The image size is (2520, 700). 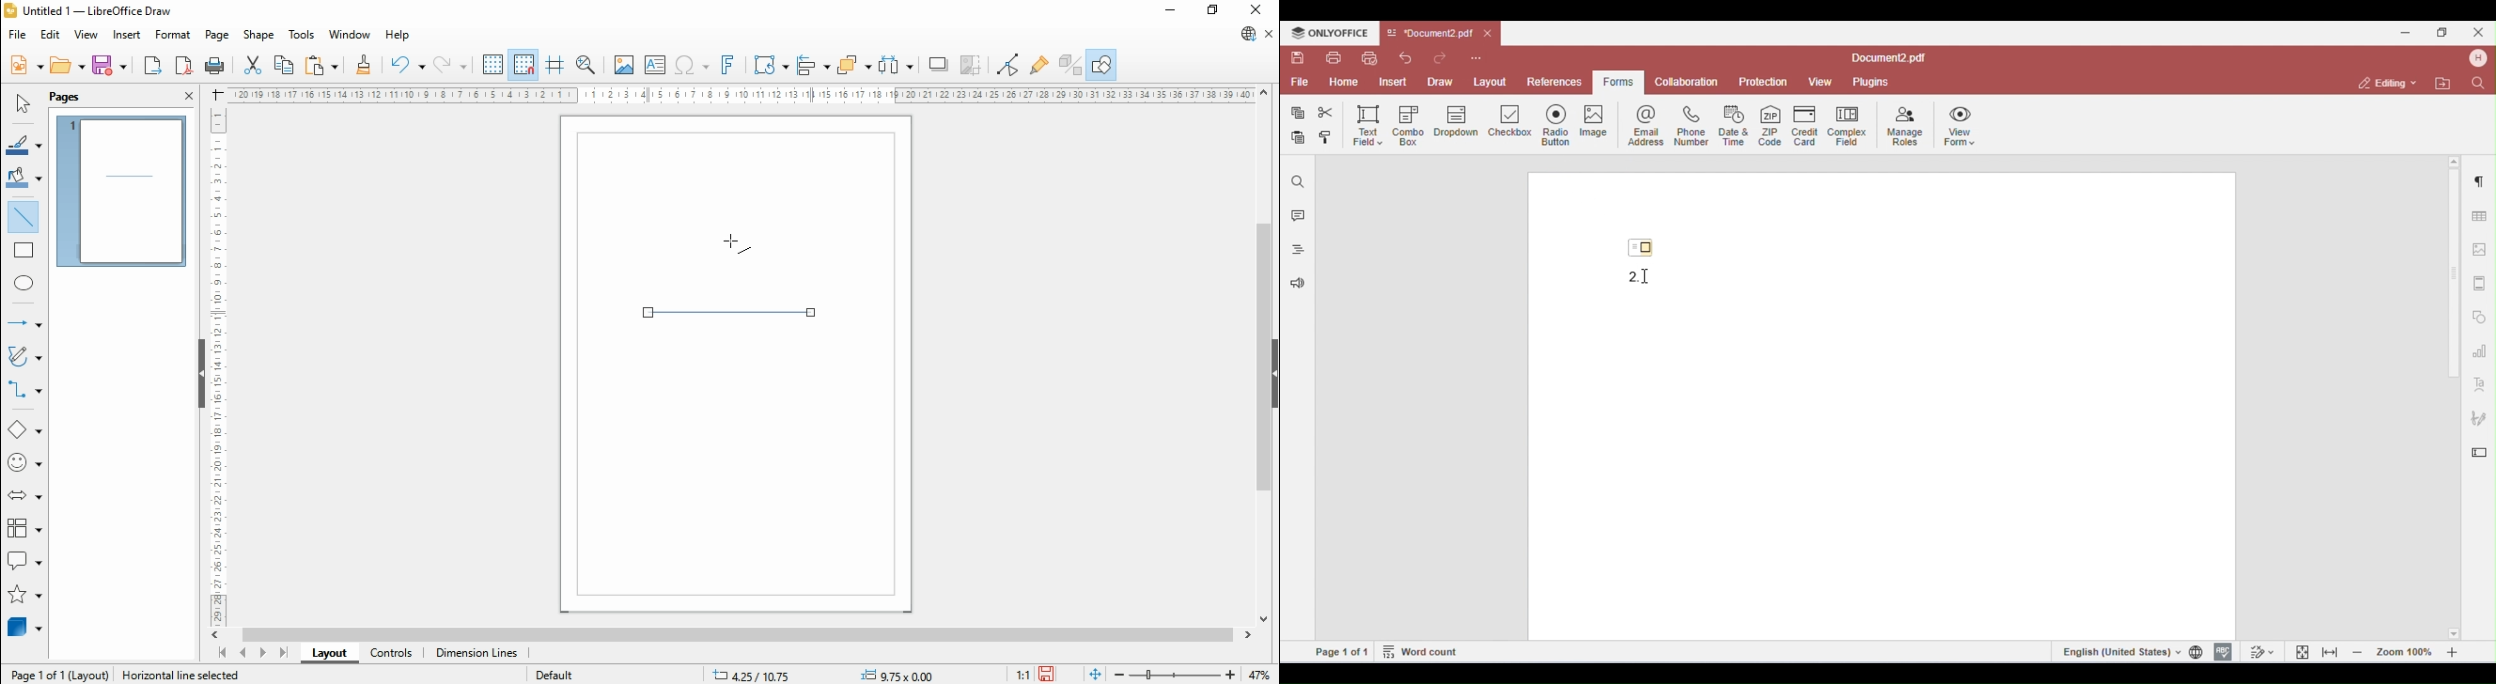 What do you see at coordinates (897, 65) in the screenshot?
I see `select at least three objects to distribute` at bounding box center [897, 65].